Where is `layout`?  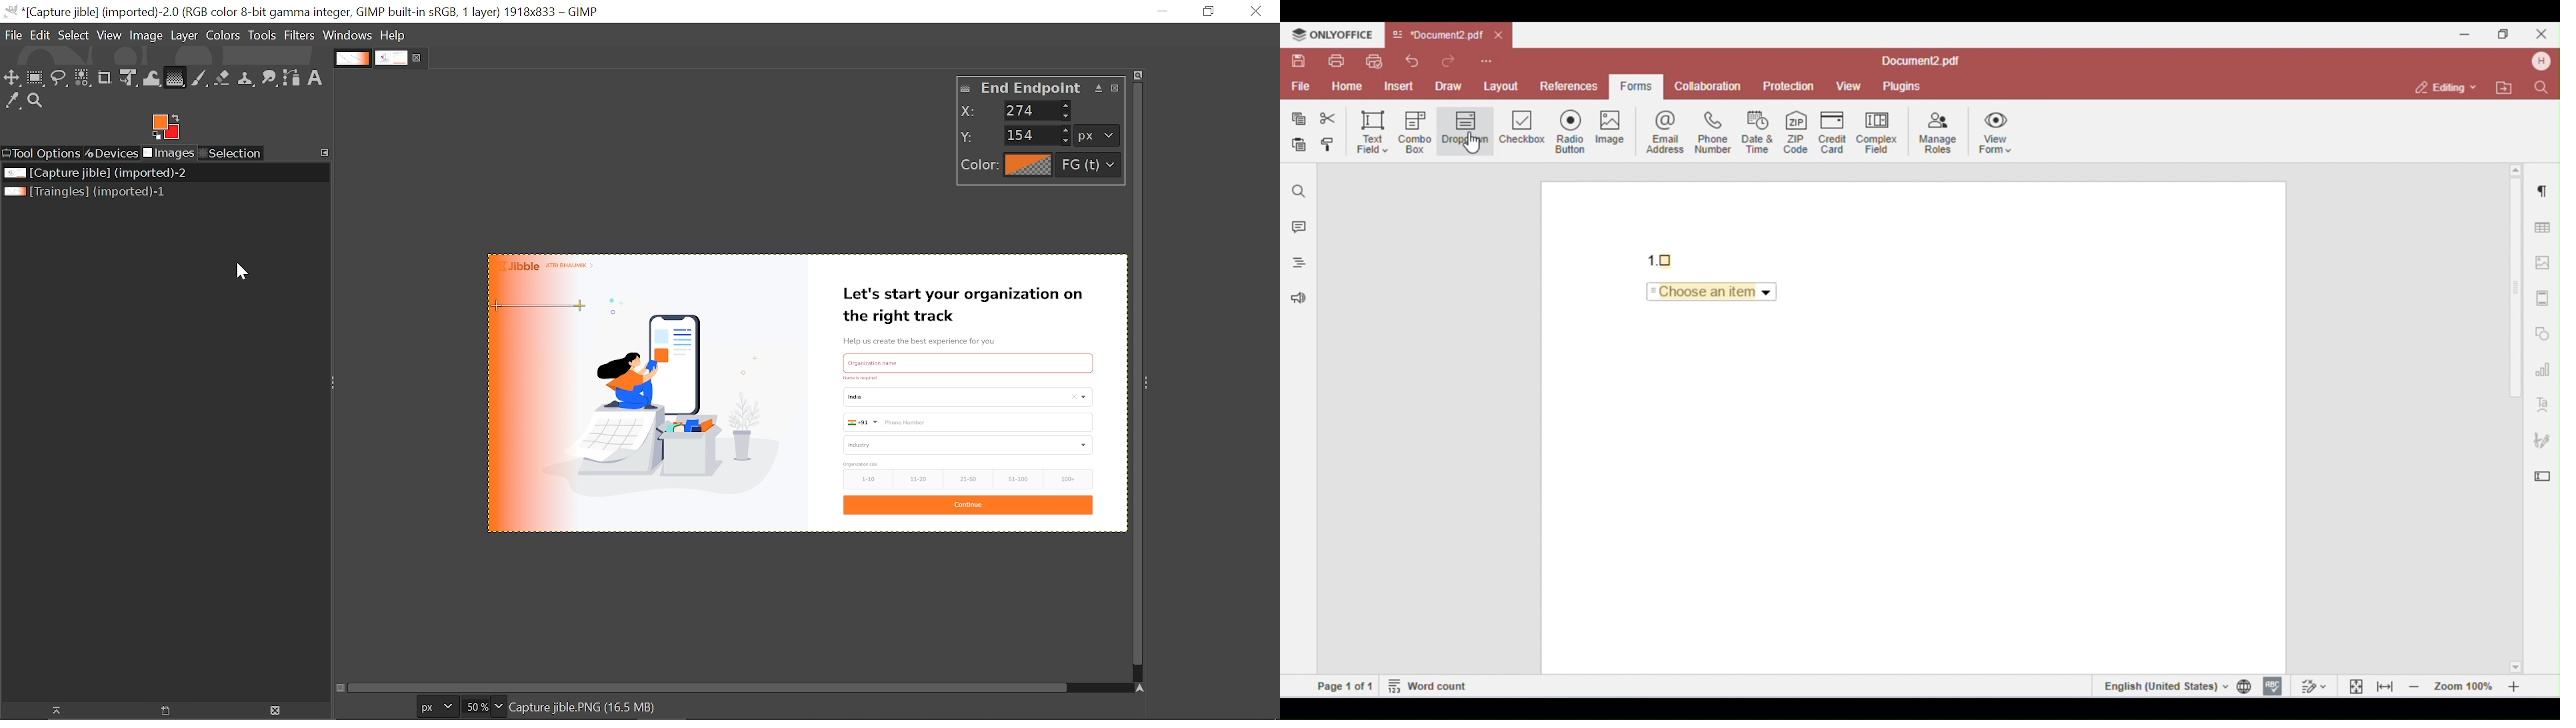 layout is located at coordinates (1501, 84).